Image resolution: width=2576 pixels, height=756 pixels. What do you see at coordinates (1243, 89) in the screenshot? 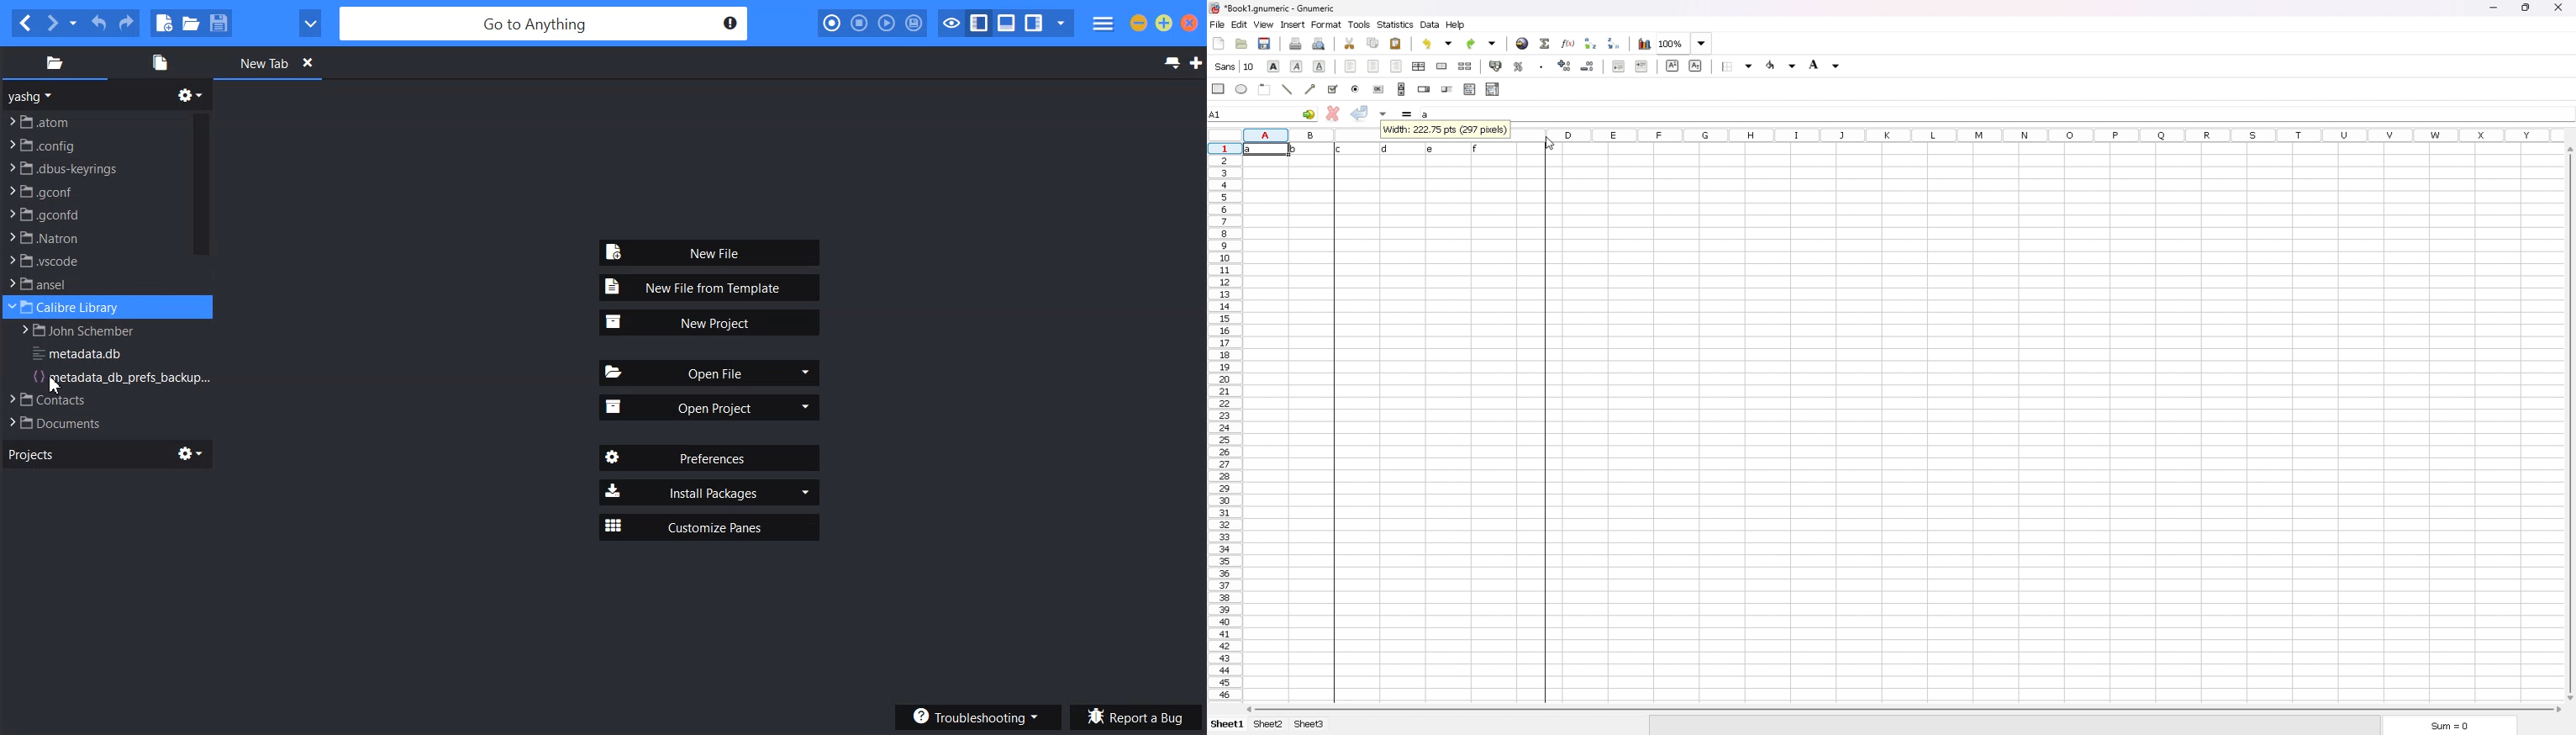
I see `ellipse` at bounding box center [1243, 89].